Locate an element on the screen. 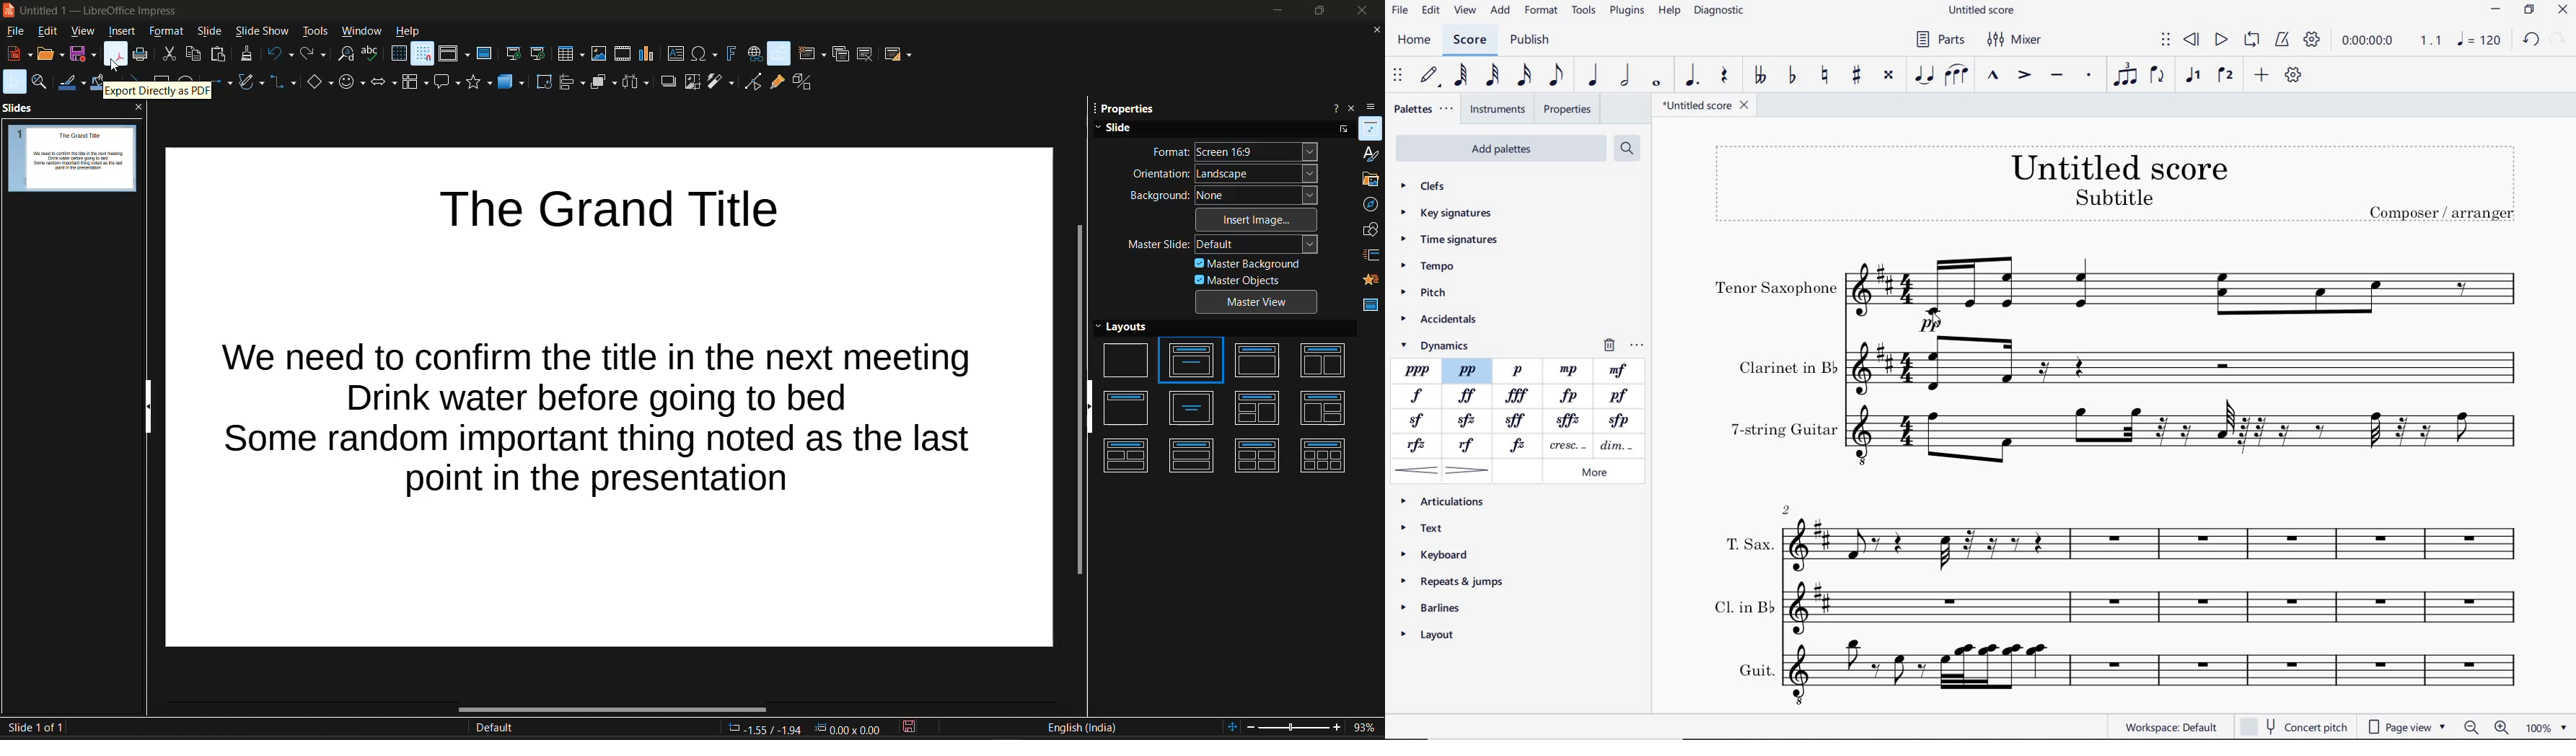 Image resolution: width=2576 pixels, height=756 pixels. REWIND is located at coordinates (2192, 40).